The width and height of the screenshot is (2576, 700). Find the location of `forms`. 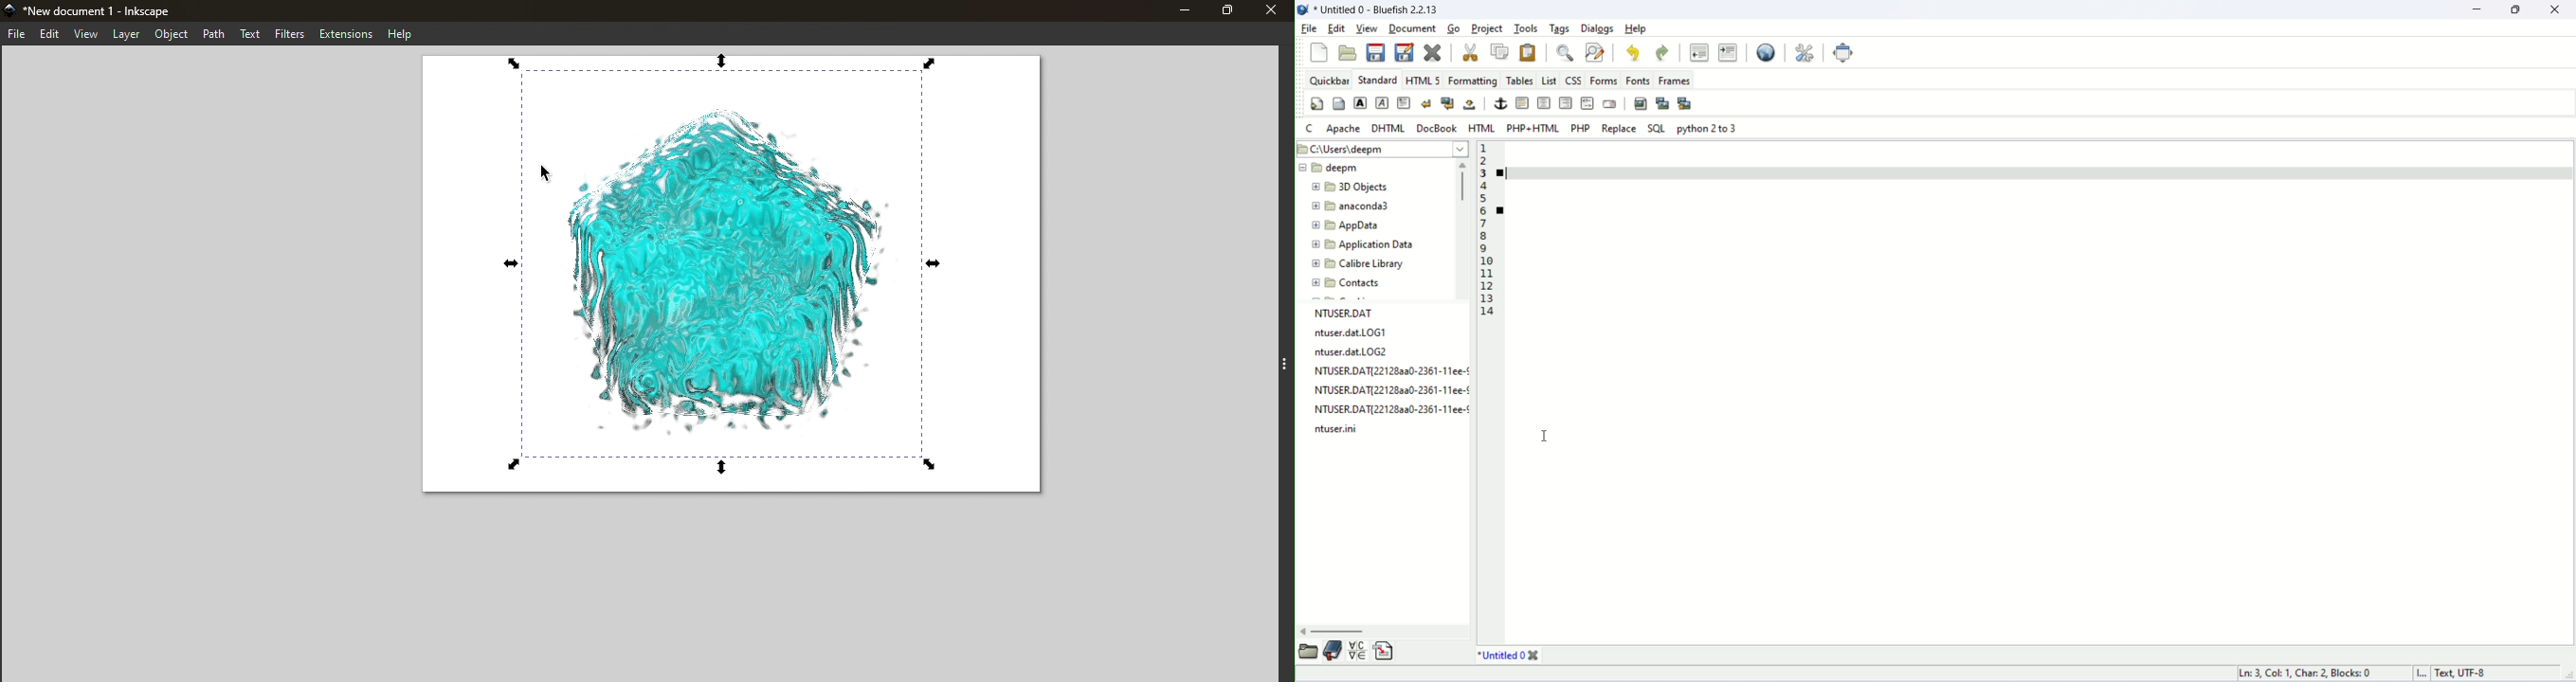

forms is located at coordinates (1602, 80).